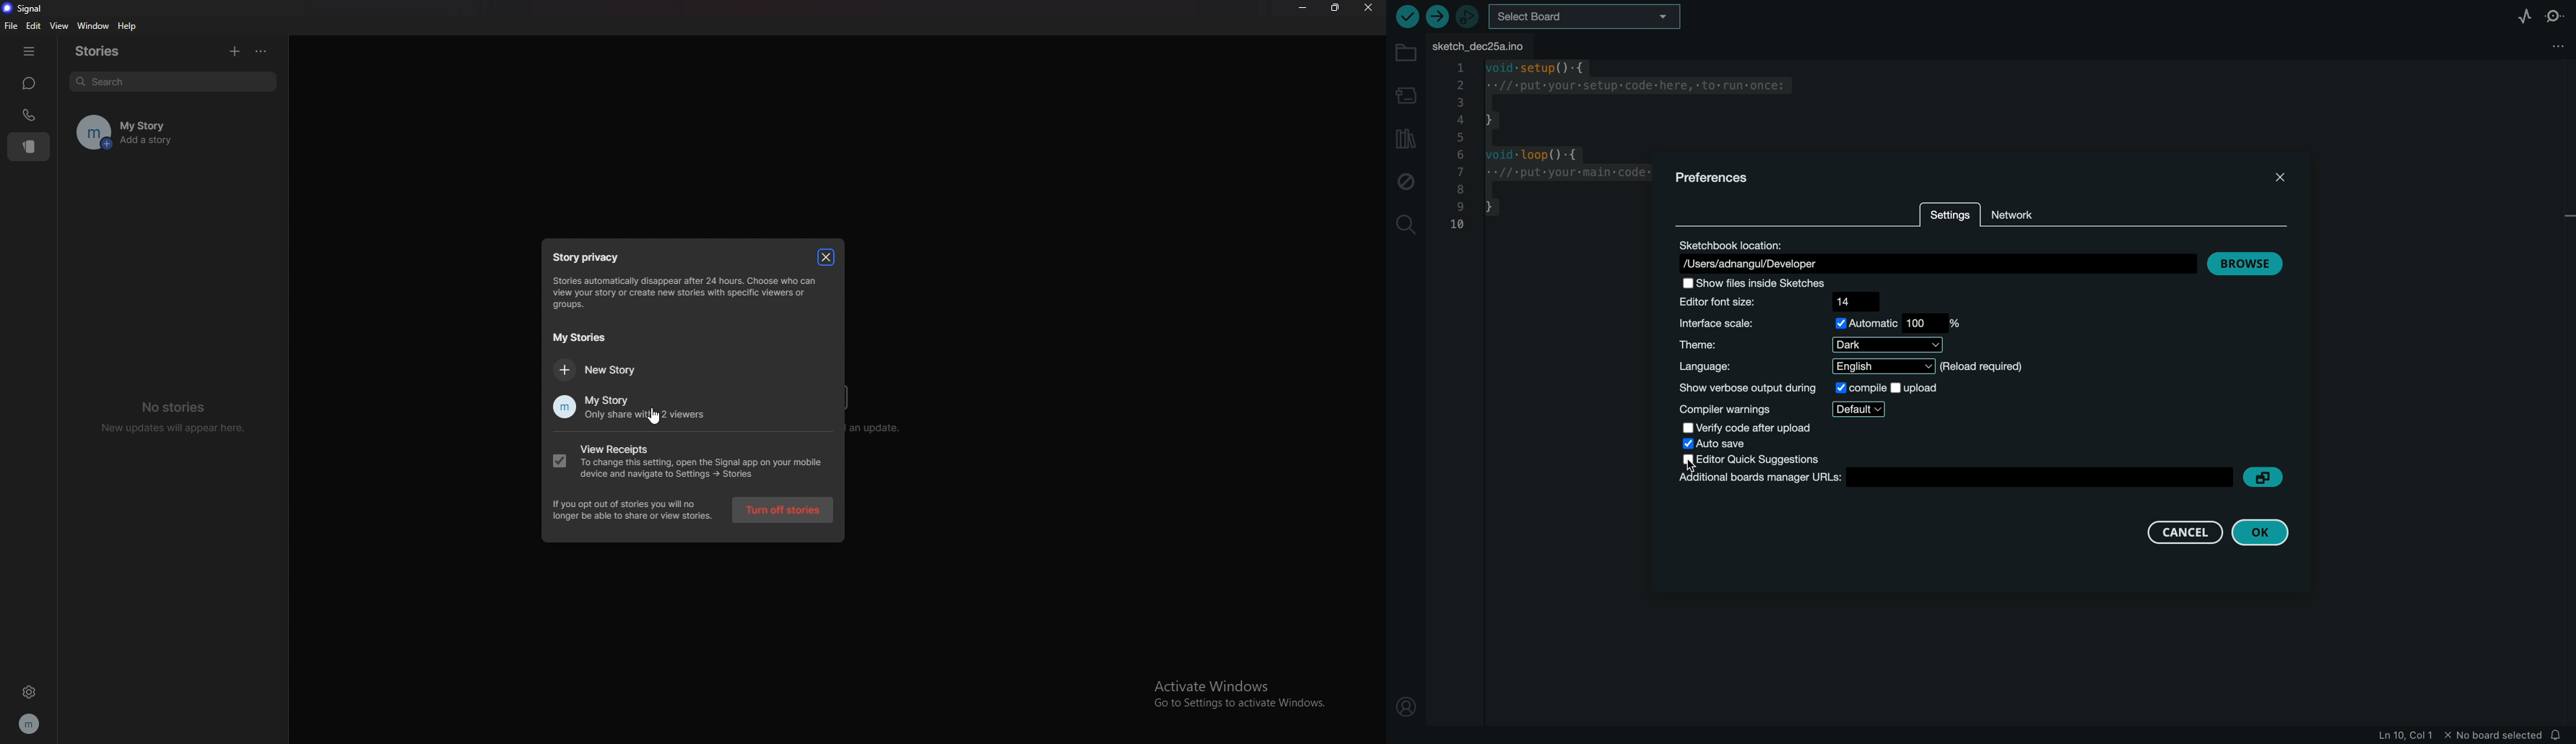 This screenshot has width=2576, height=756. Describe the element at coordinates (1303, 8) in the screenshot. I see `minimize` at that location.